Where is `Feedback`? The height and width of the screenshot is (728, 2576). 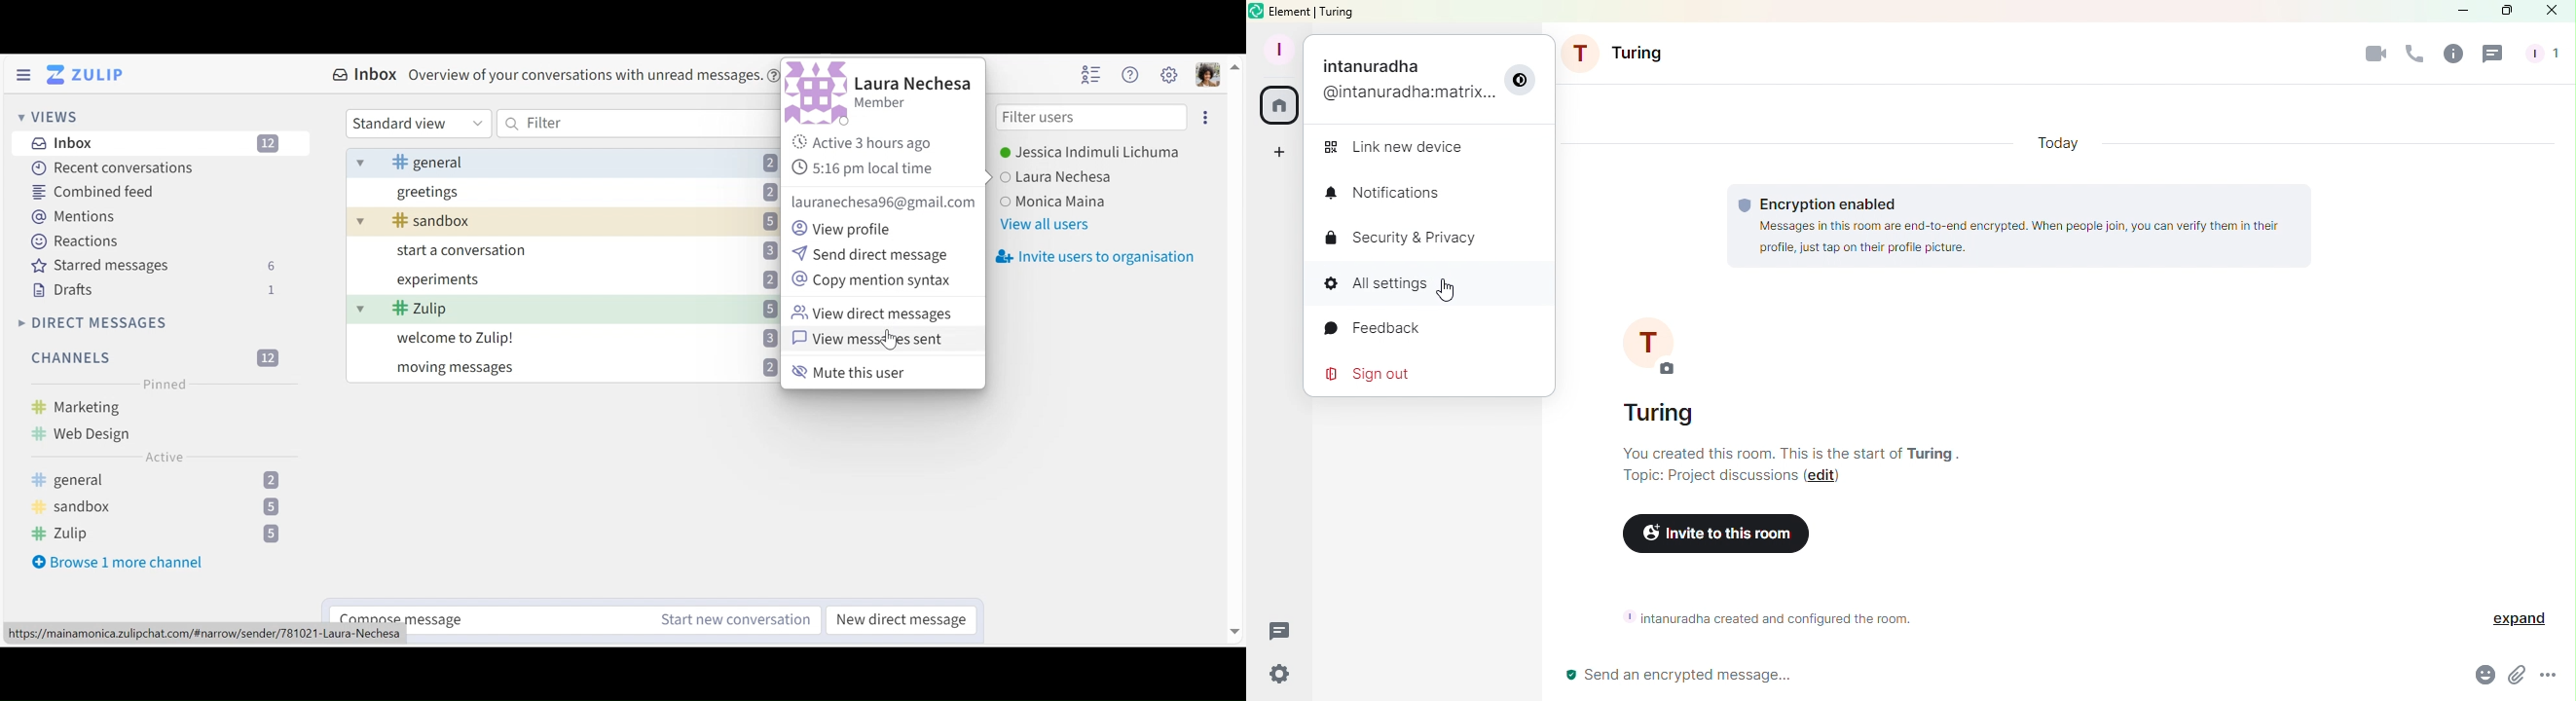
Feedback is located at coordinates (1383, 328).